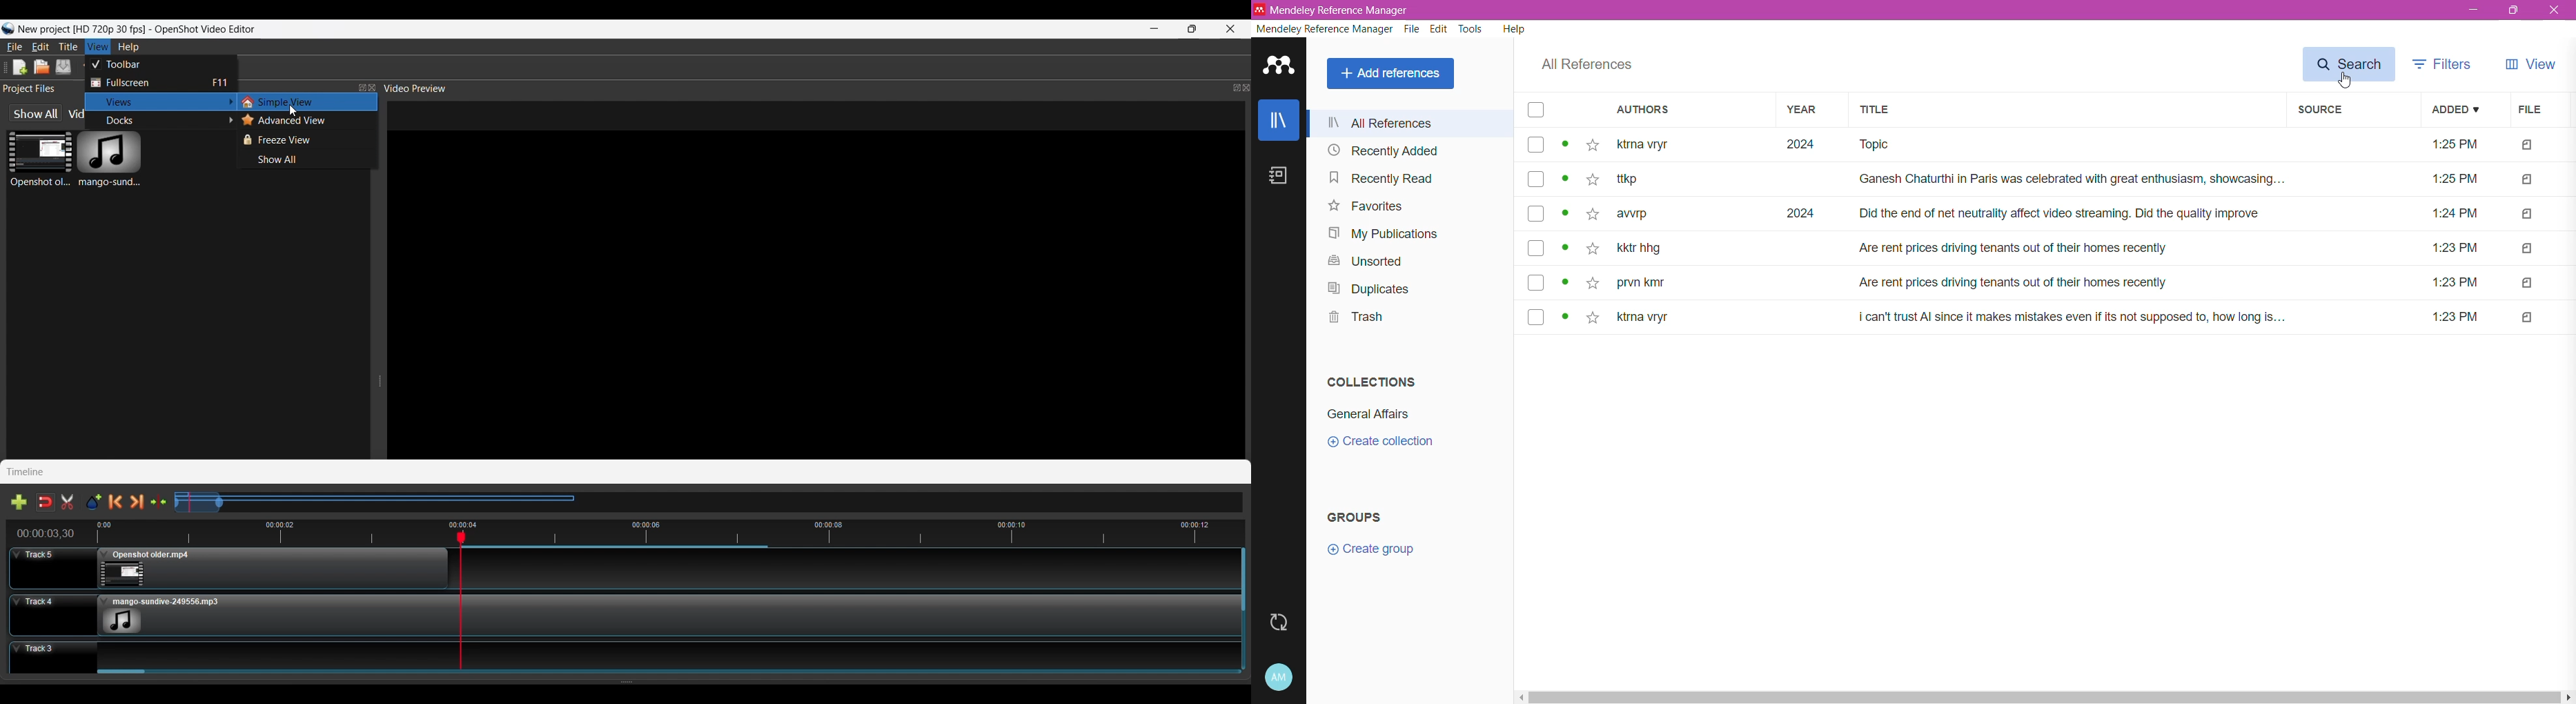 The height and width of the screenshot is (728, 2576). What do you see at coordinates (2528, 284) in the screenshot?
I see `file type` at bounding box center [2528, 284].